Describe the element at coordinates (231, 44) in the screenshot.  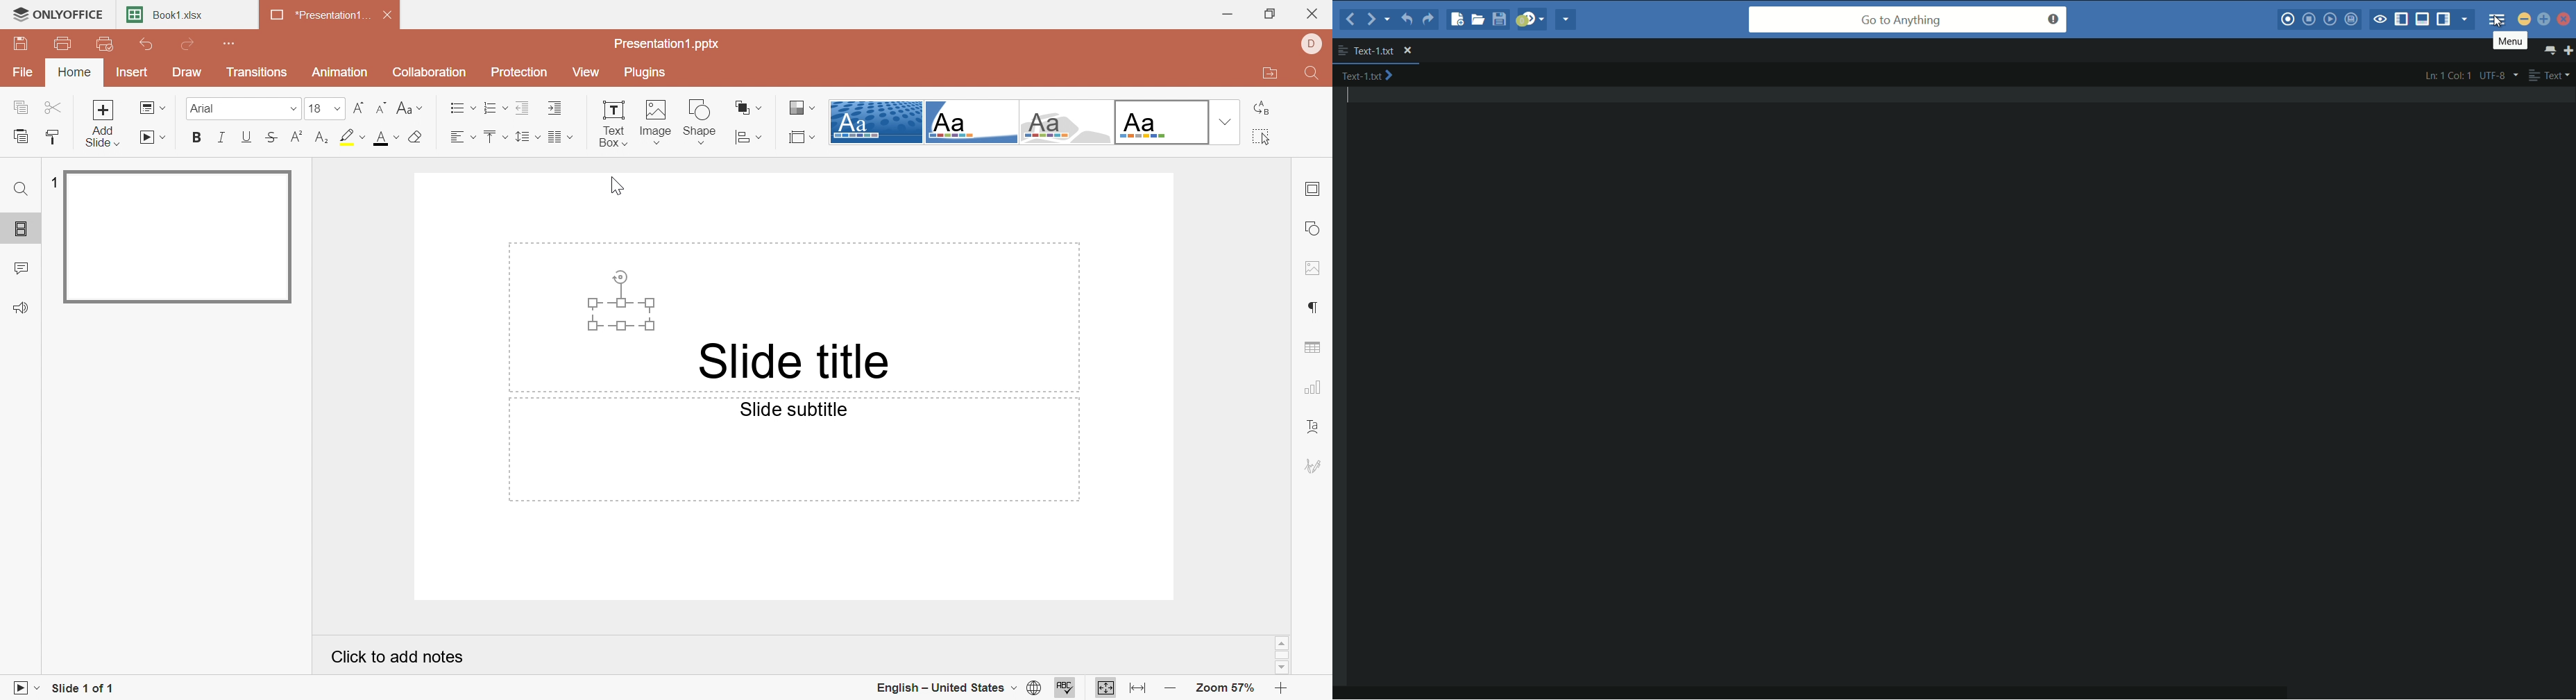
I see `Customize Quick Access Toolbar` at that location.